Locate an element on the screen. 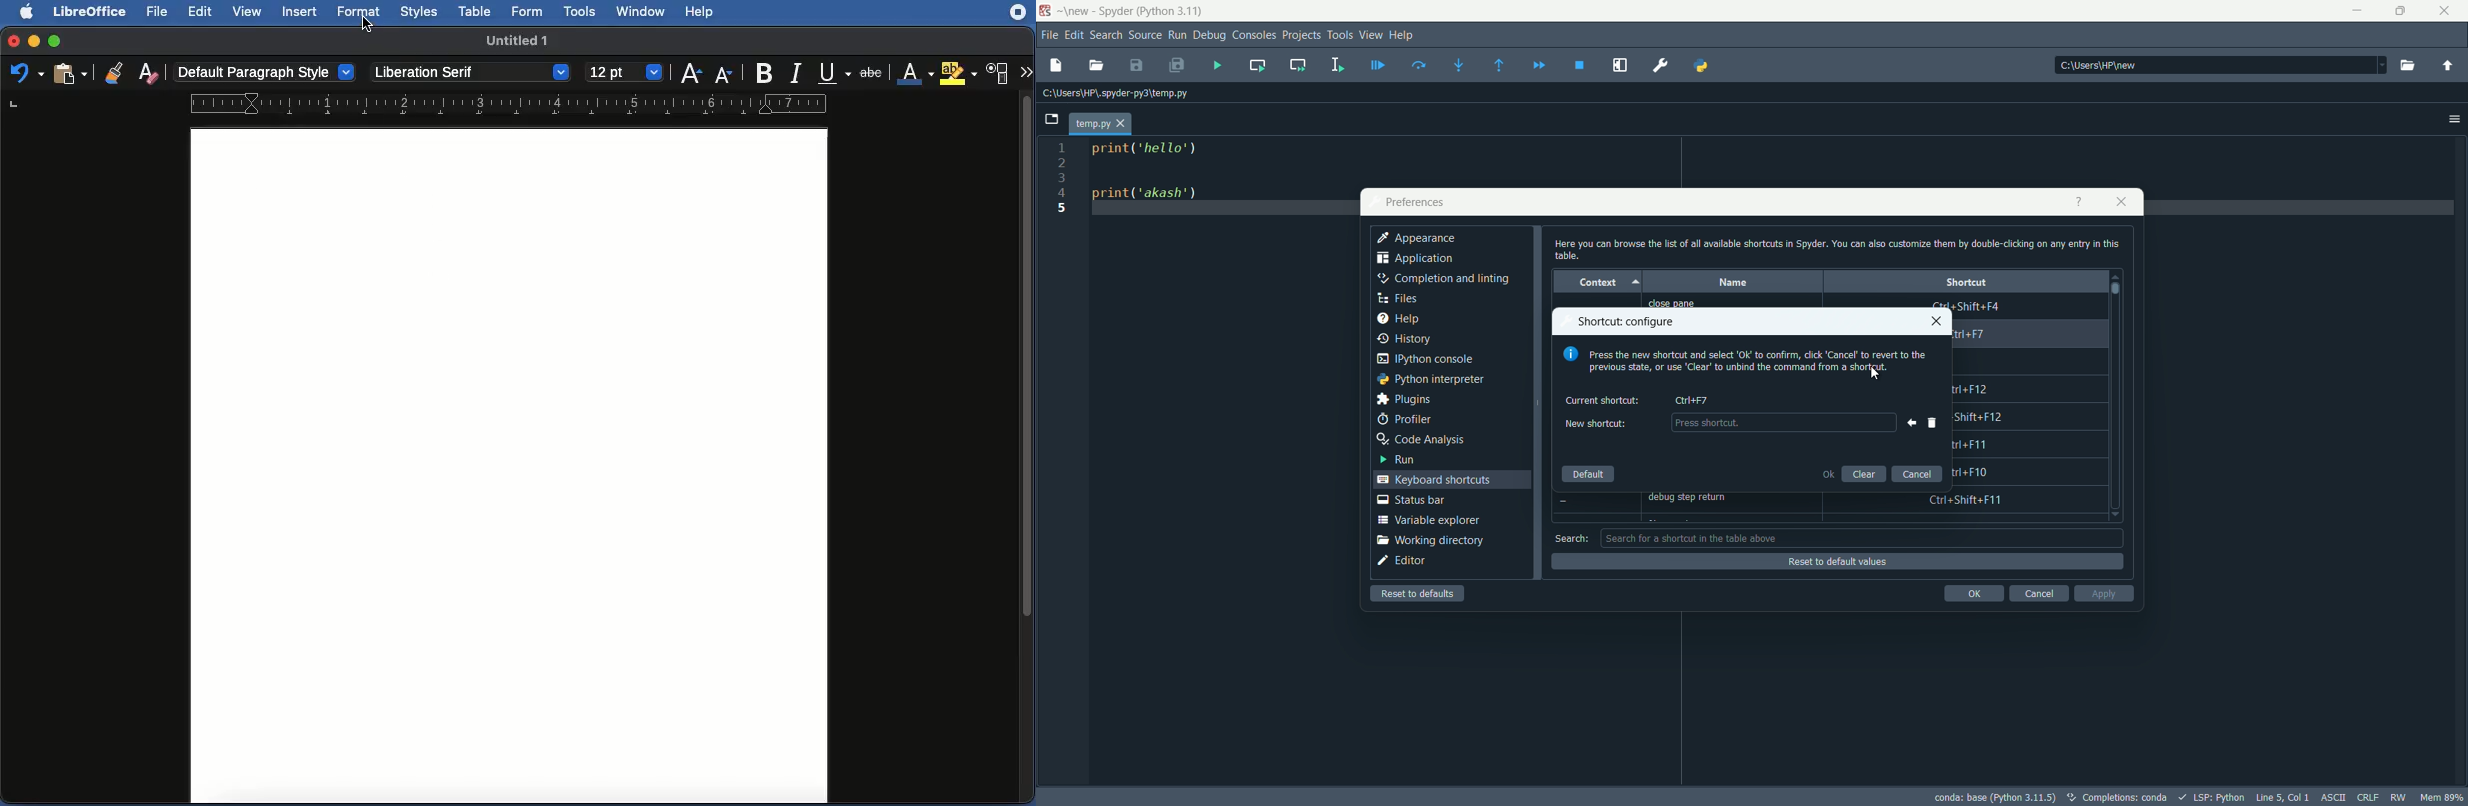 The image size is (2492, 812). python path manager is located at coordinates (1702, 64).